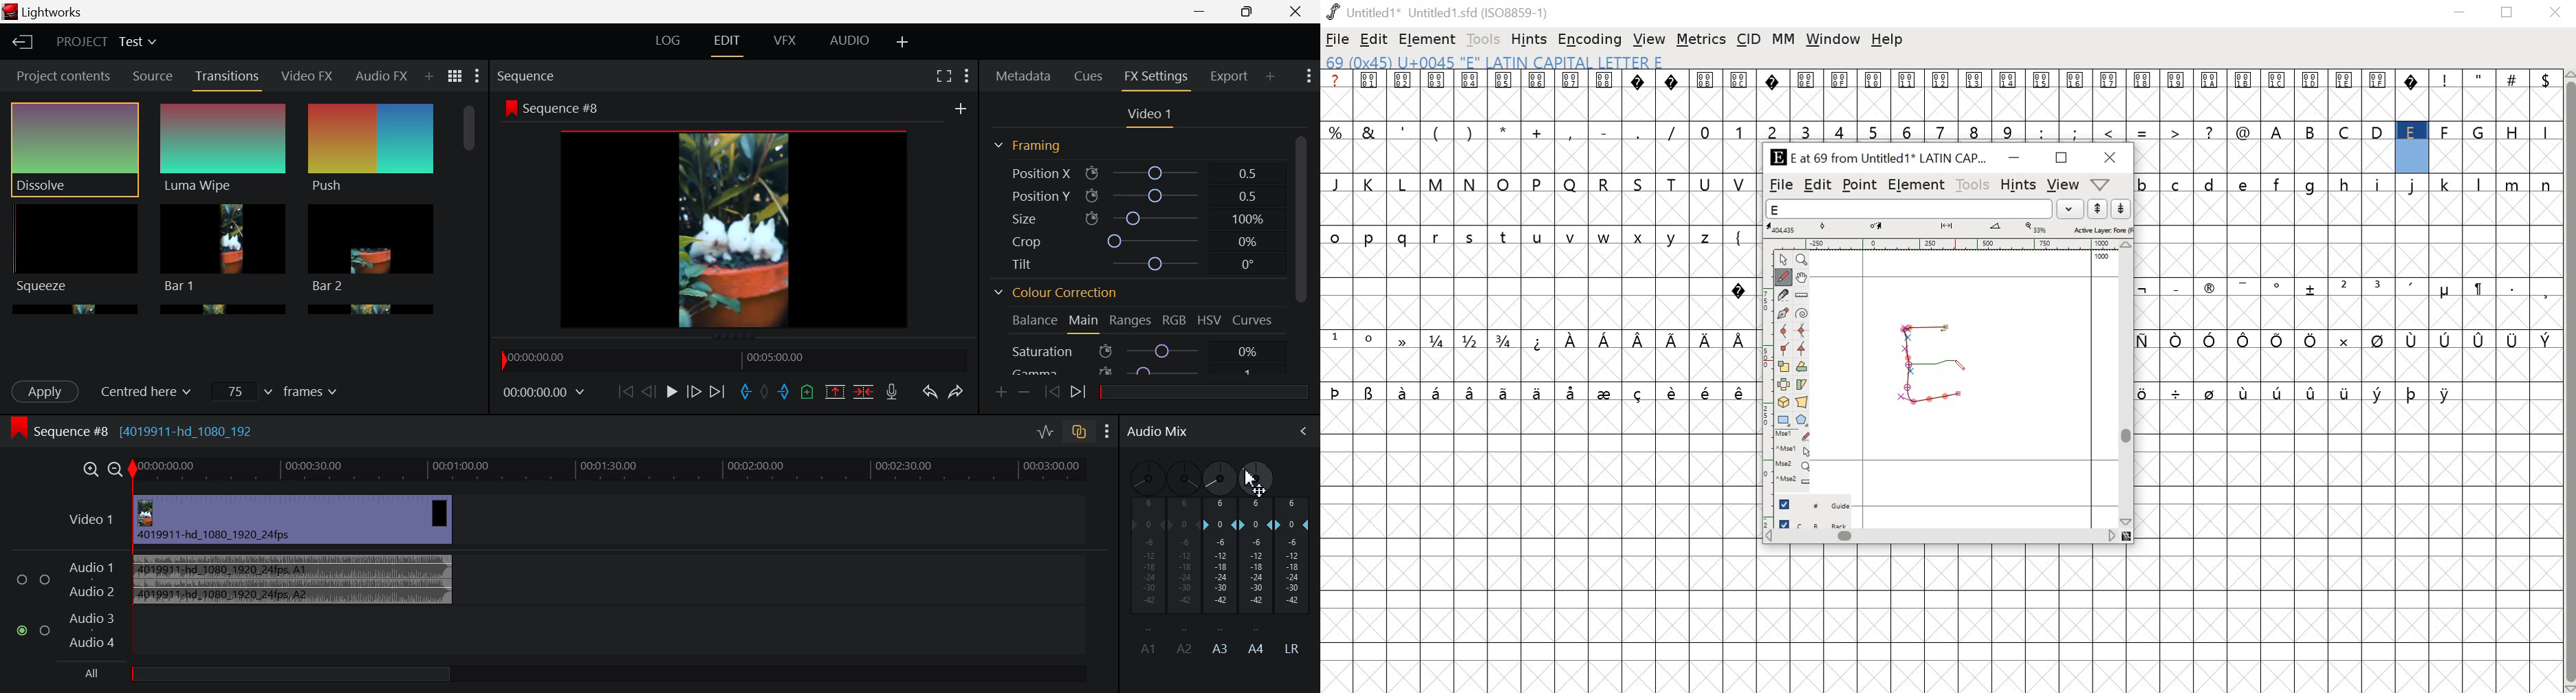  I want to click on help, so click(1887, 40).